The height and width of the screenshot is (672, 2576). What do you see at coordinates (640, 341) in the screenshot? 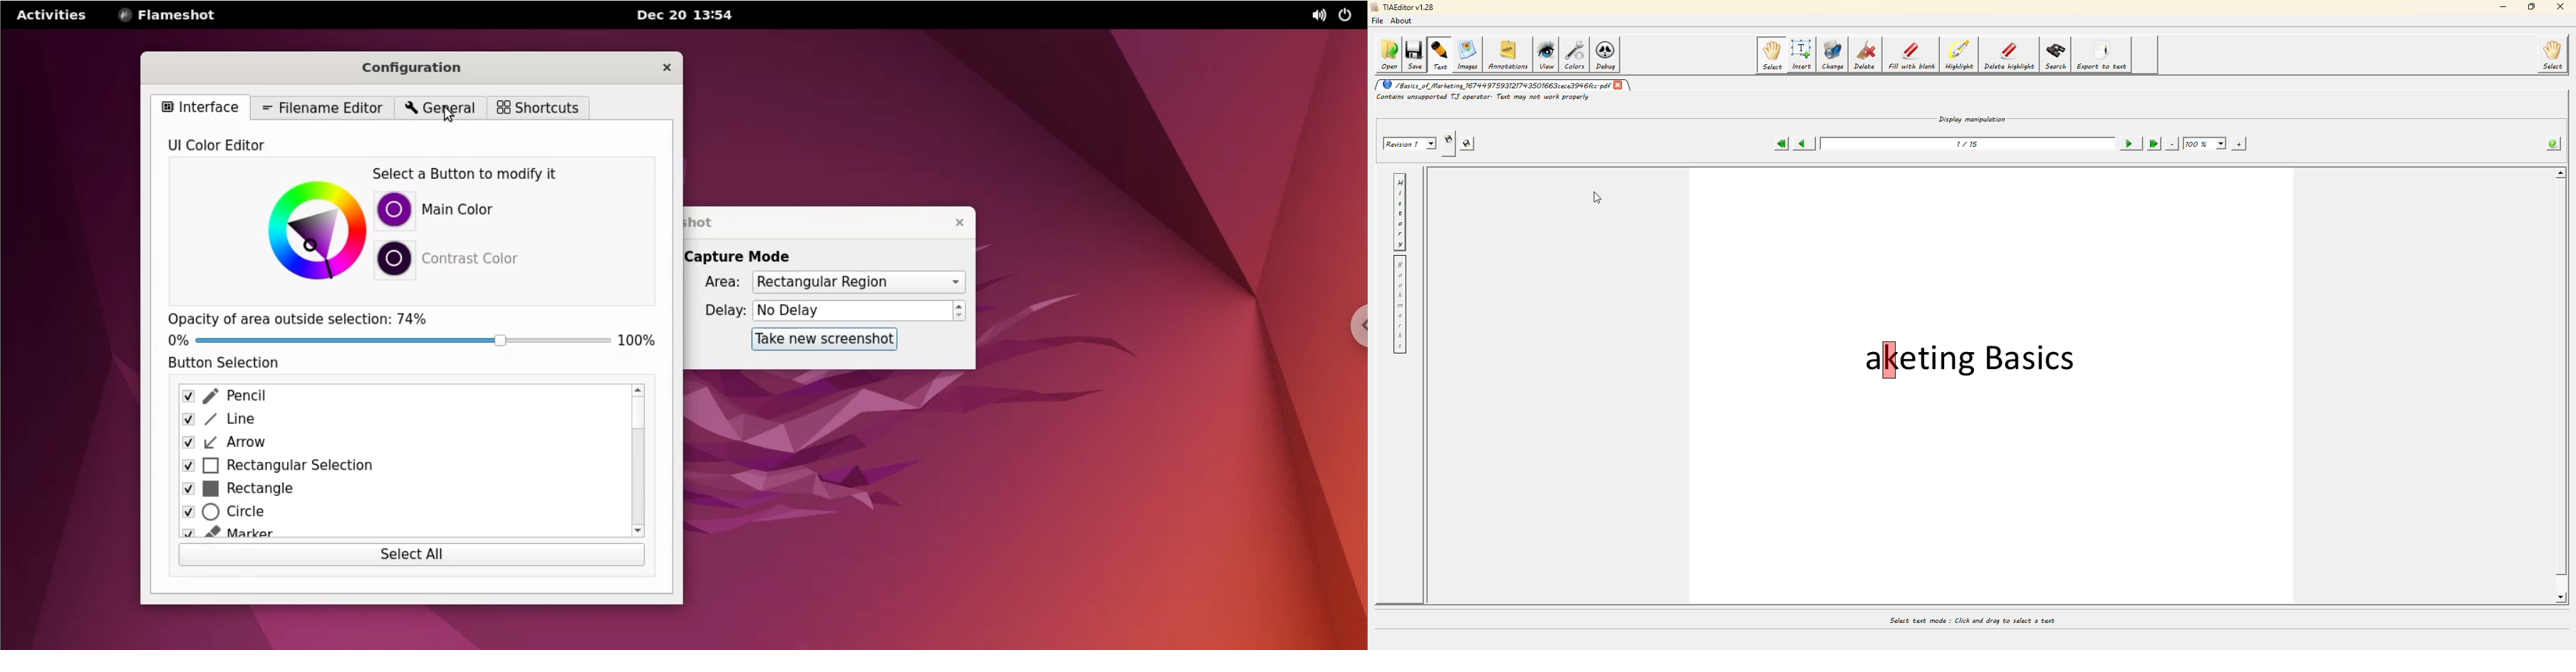
I see `100% ` at bounding box center [640, 341].